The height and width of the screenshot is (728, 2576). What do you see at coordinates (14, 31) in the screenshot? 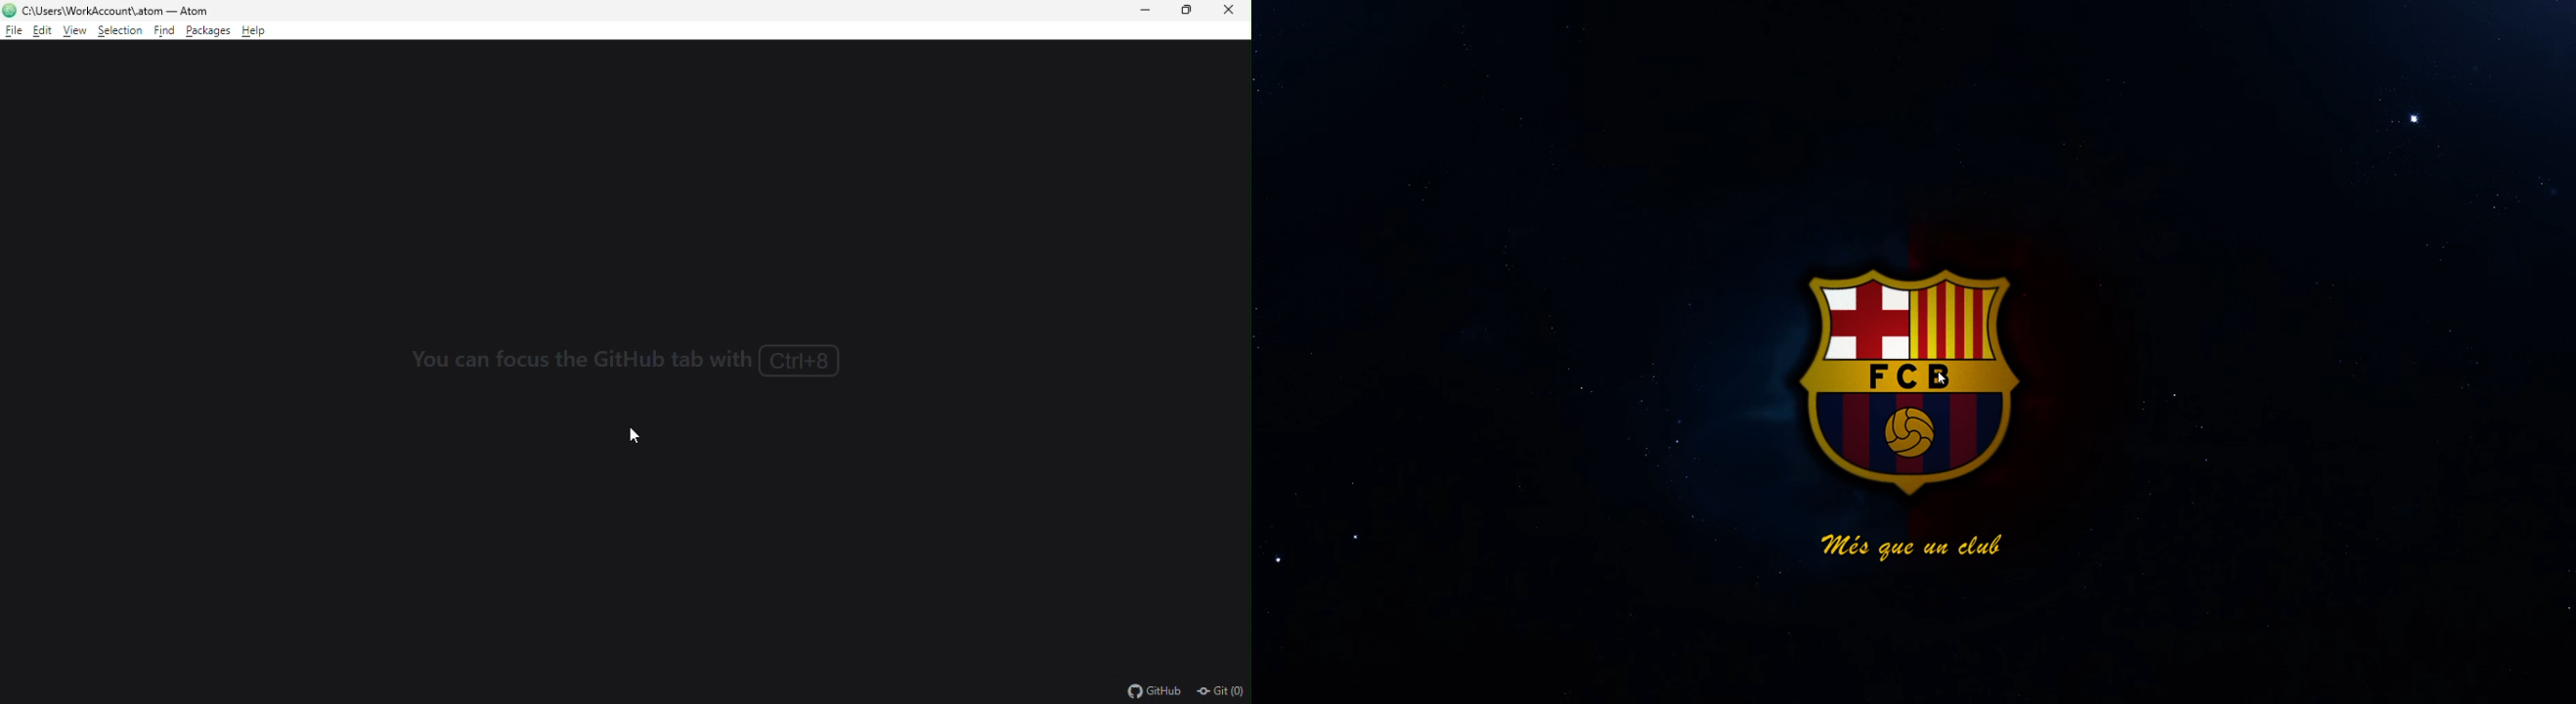
I see `file` at bounding box center [14, 31].